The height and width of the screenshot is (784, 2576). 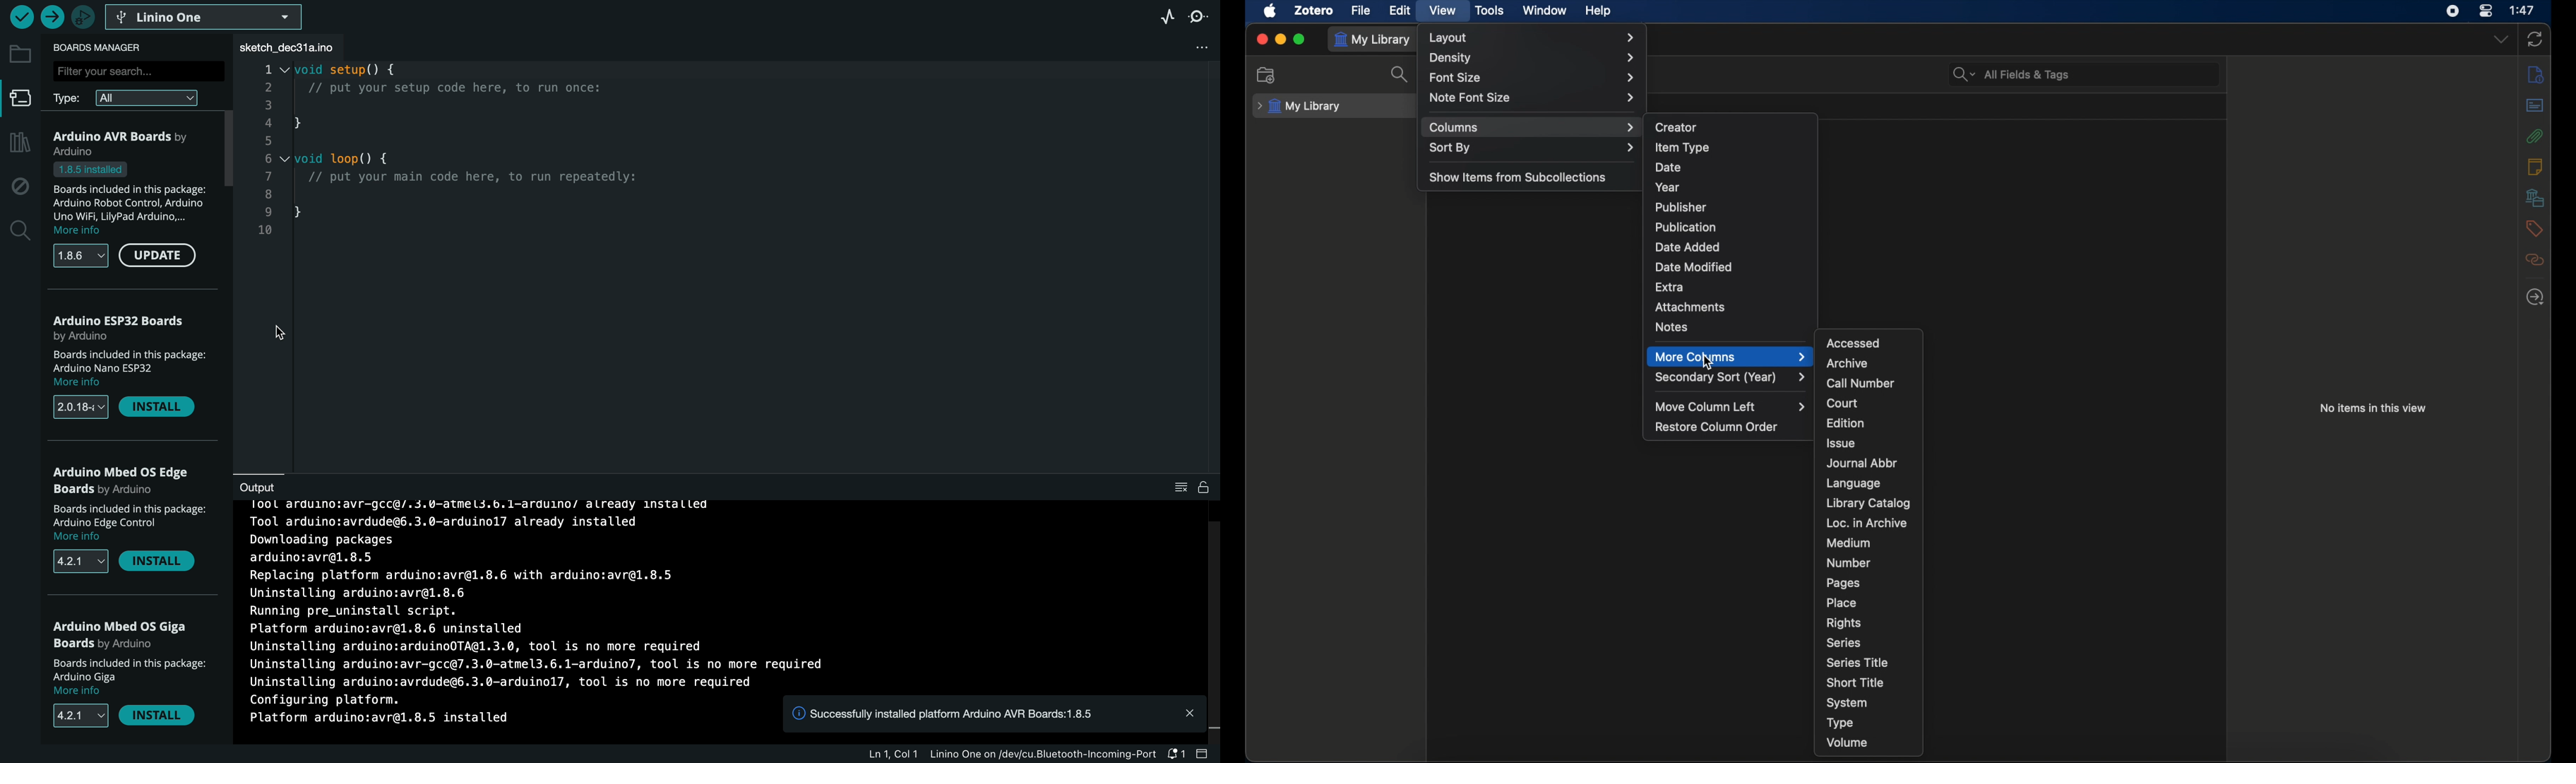 What do you see at coordinates (1849, 543) in the screenshot?
I see `medium` at bounding box center [1849, 543].